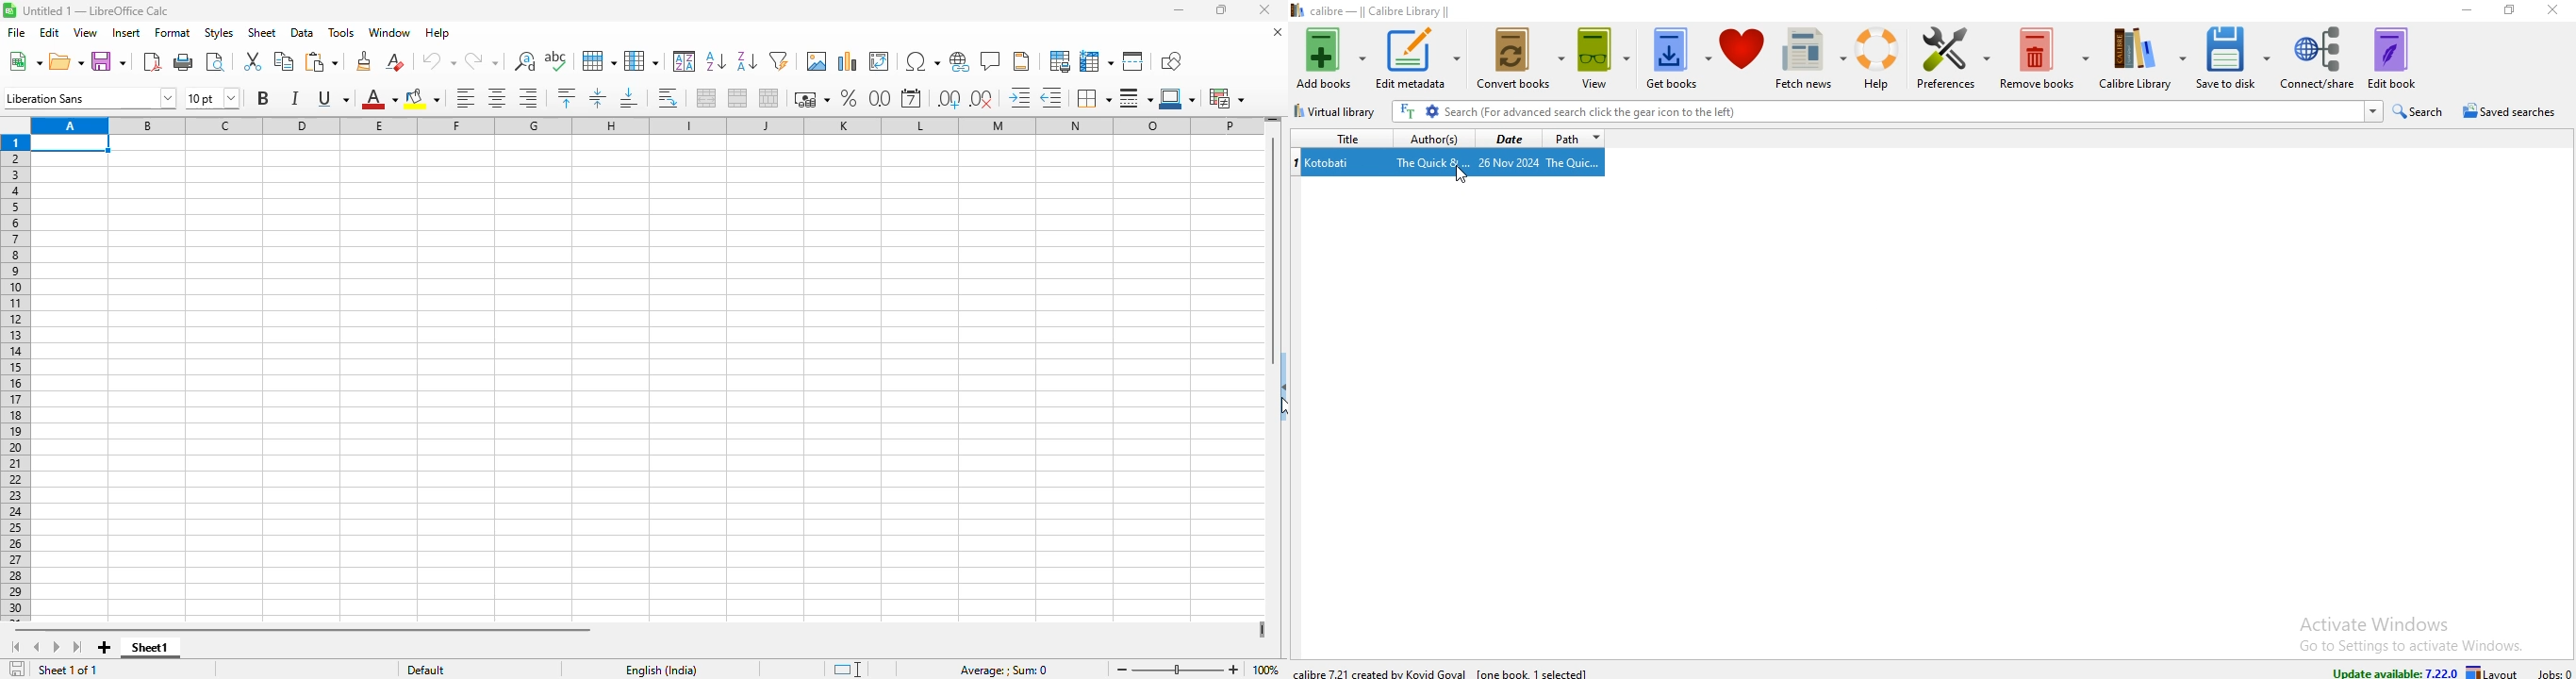 This screenshot has width=2576, height=700. I want to click on find and replace, so click(525, 61).